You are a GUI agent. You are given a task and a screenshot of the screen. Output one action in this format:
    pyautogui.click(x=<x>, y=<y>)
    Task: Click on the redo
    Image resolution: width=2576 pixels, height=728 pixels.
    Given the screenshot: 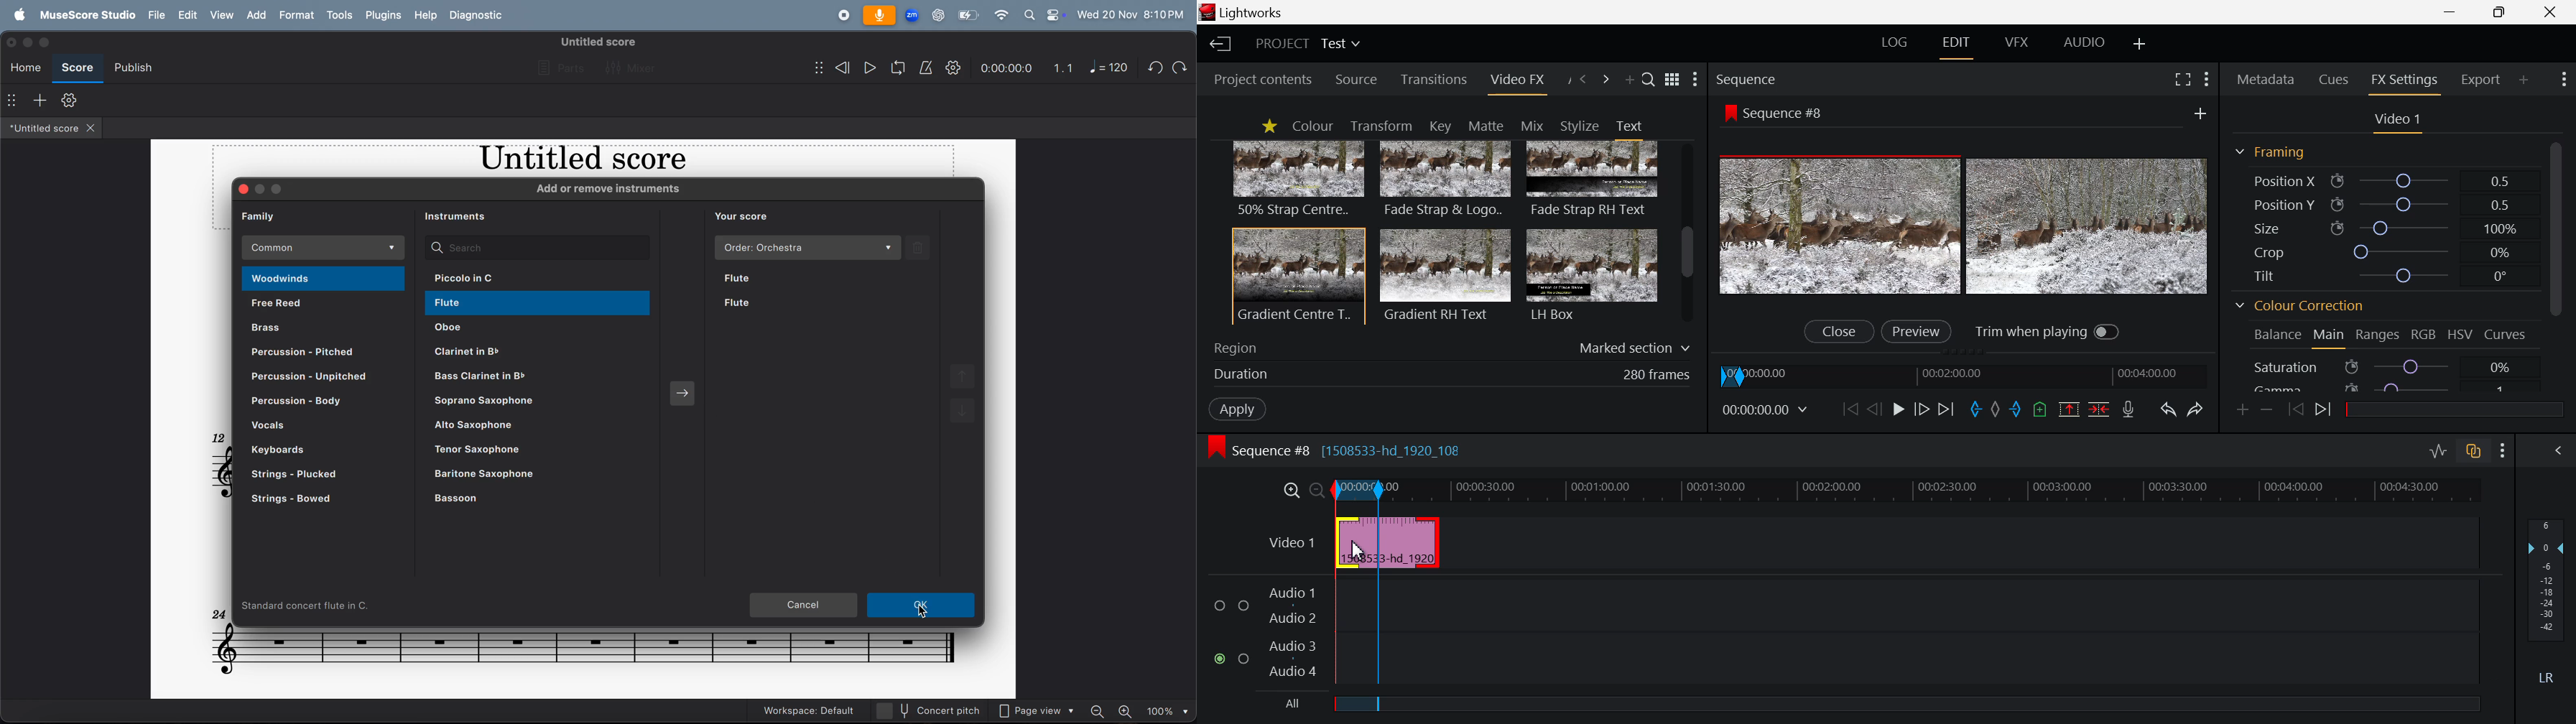 What is the action you would take?
    pyautogui.click(x=1183, y=69)
    